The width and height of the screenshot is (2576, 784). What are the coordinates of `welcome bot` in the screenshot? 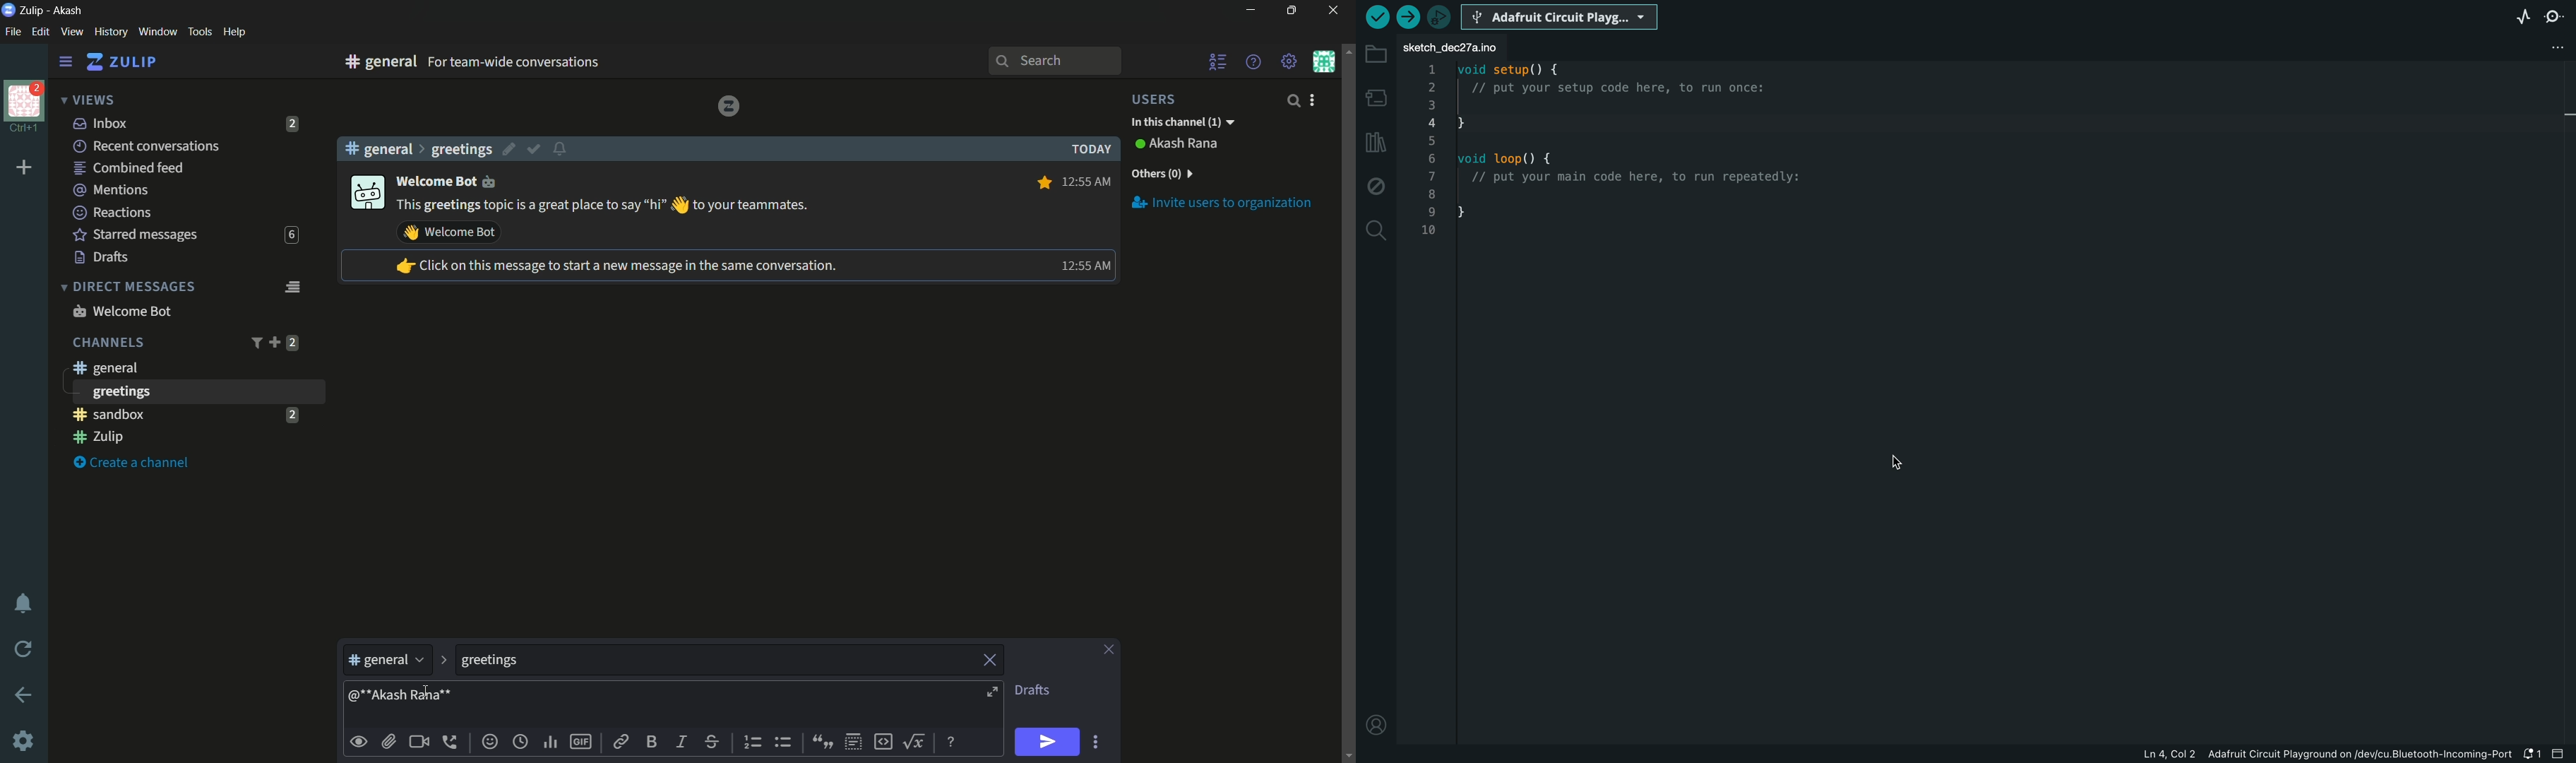 It's located at (121, 311).